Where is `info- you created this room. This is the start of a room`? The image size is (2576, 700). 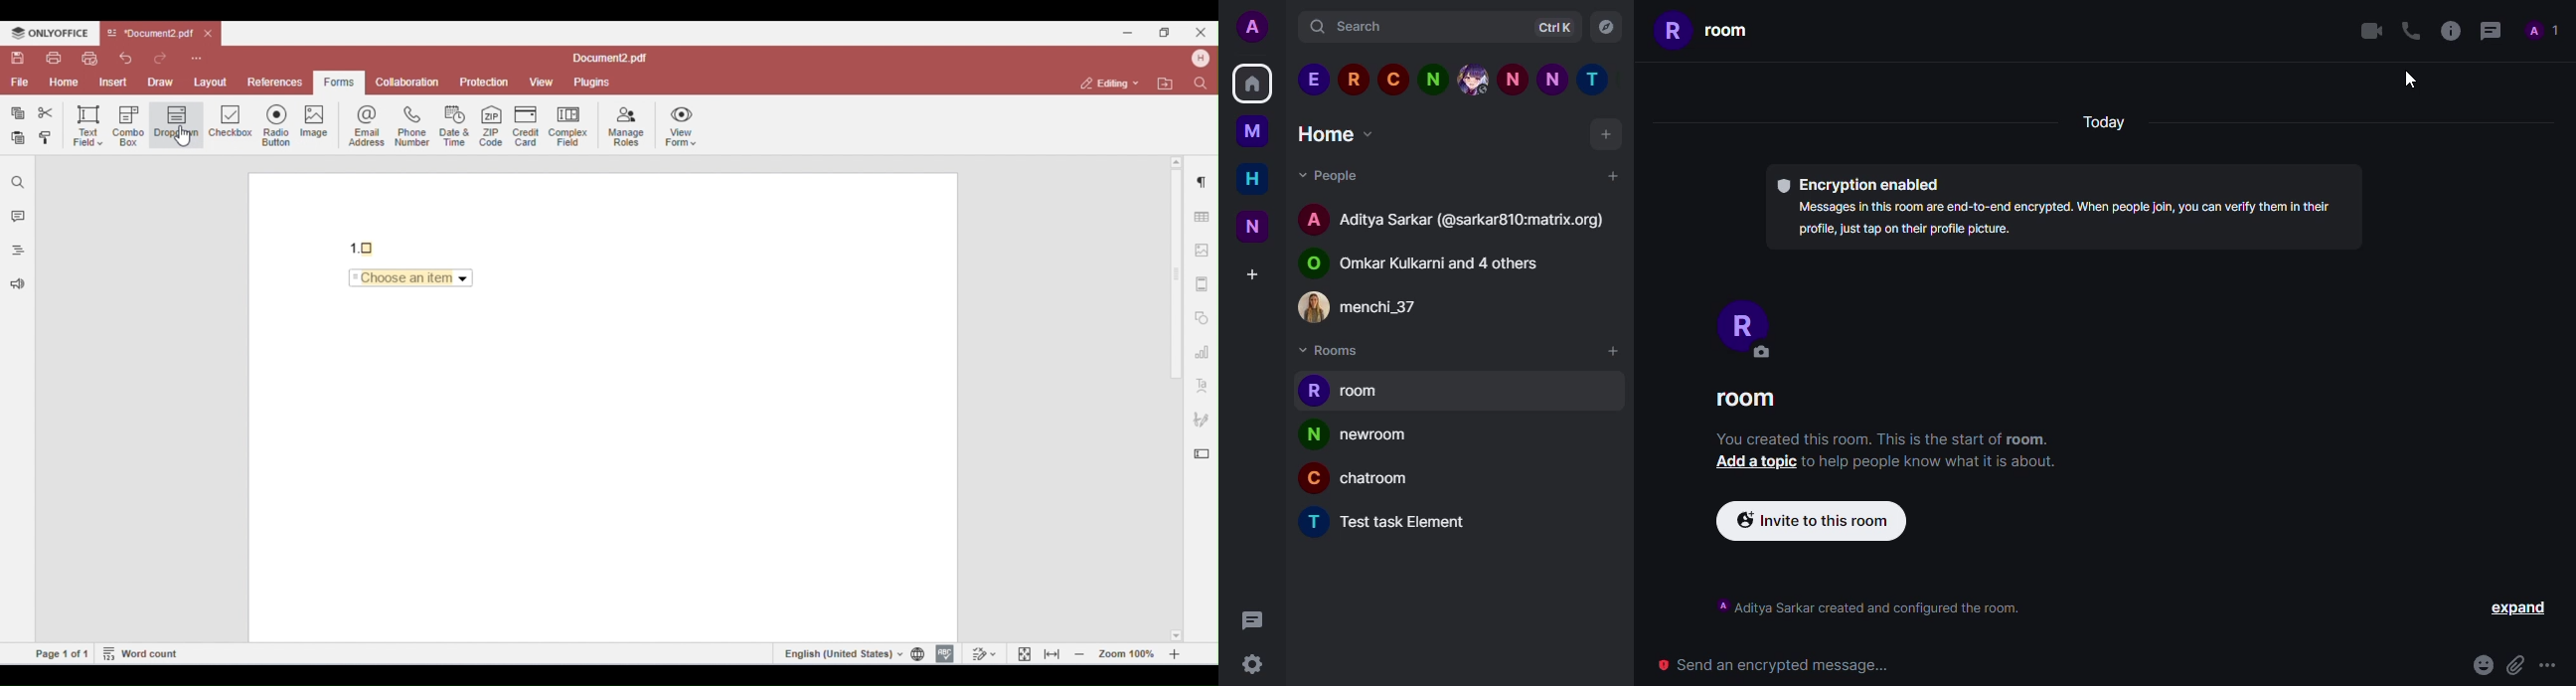
info- you created this room. This is the start of a room is located at coordinates (1877, 438).